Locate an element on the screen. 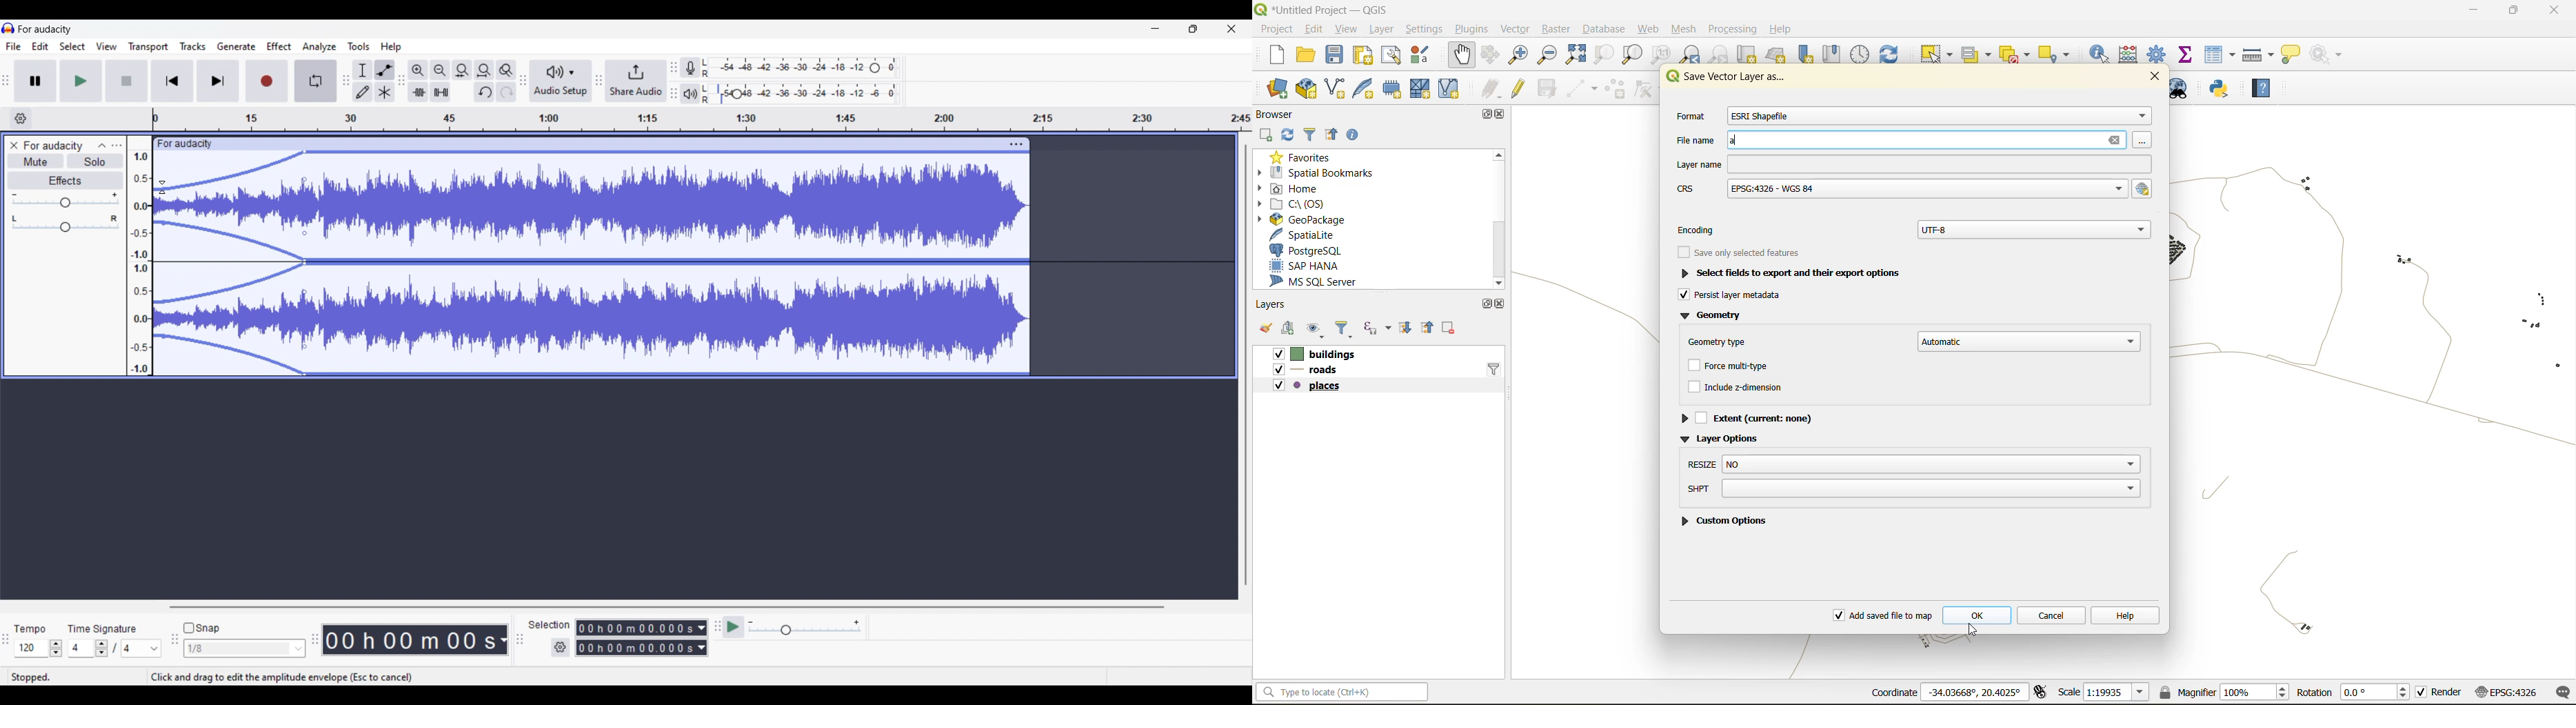  stopped is located at coordinates (31, 678).